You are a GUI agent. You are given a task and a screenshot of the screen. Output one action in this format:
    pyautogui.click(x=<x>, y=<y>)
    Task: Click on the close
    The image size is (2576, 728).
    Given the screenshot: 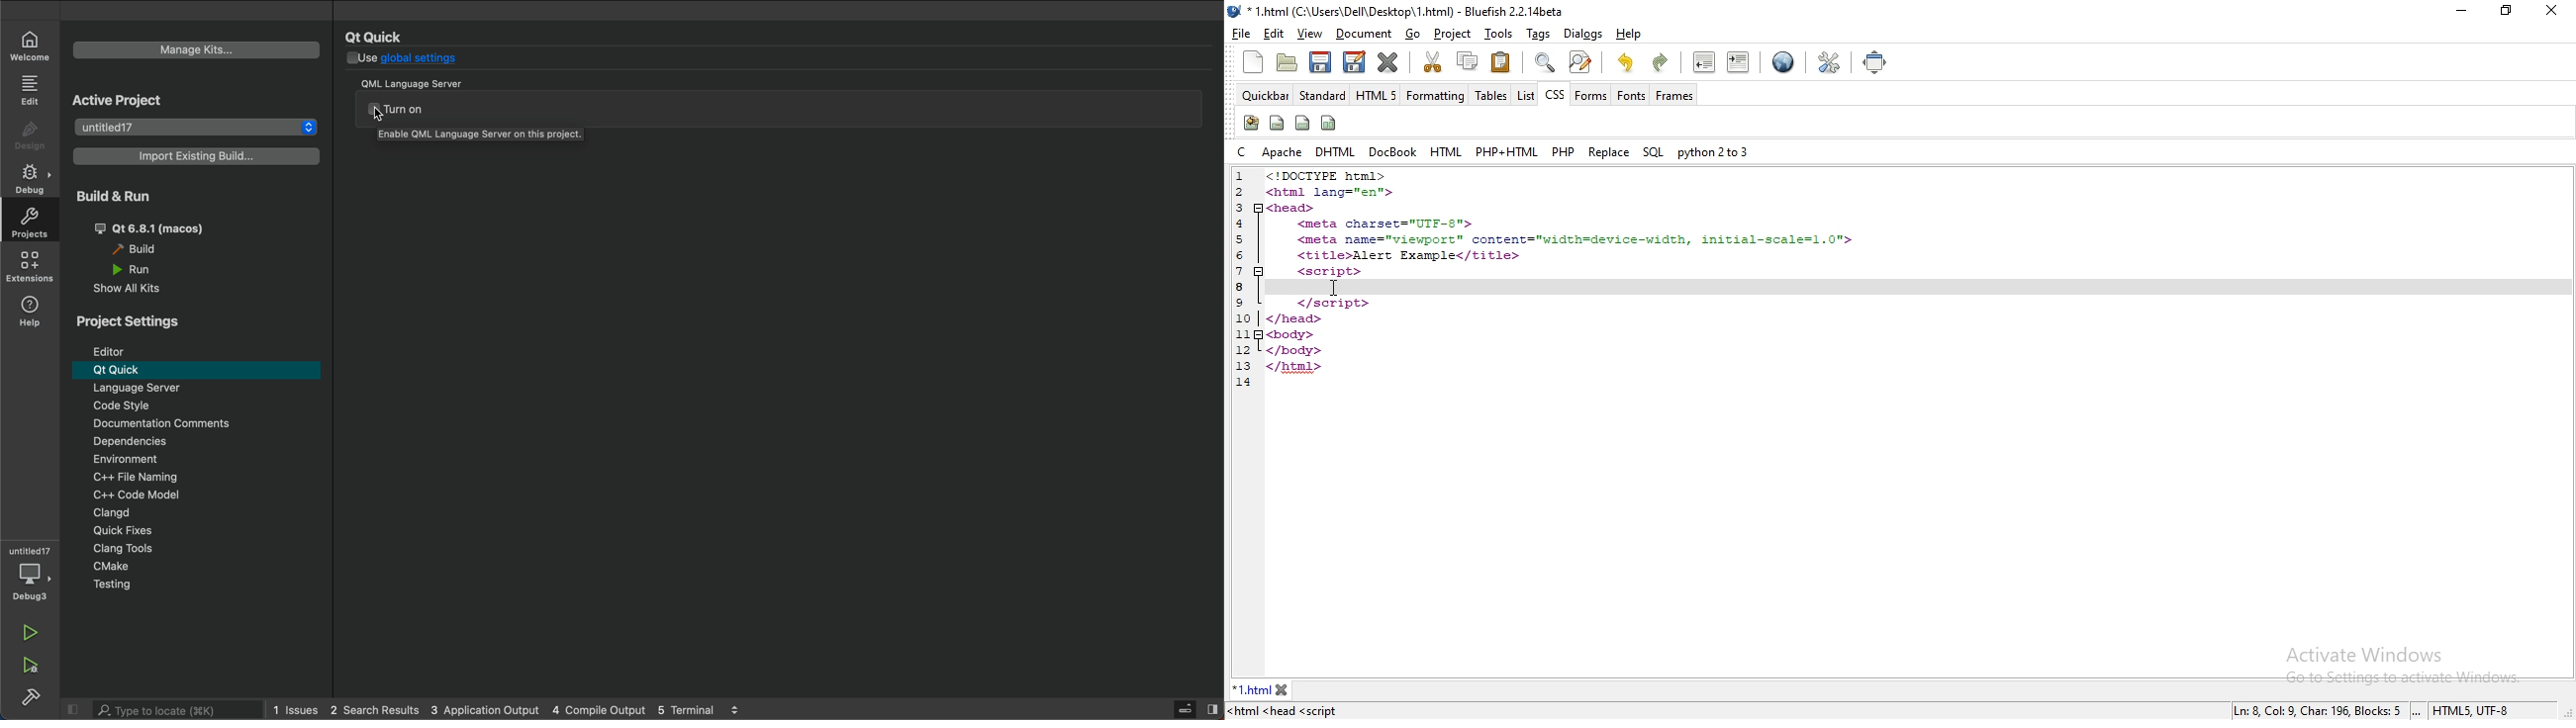 What is the action you would take?
    pyautogui.click(x=1283, y=690)
    